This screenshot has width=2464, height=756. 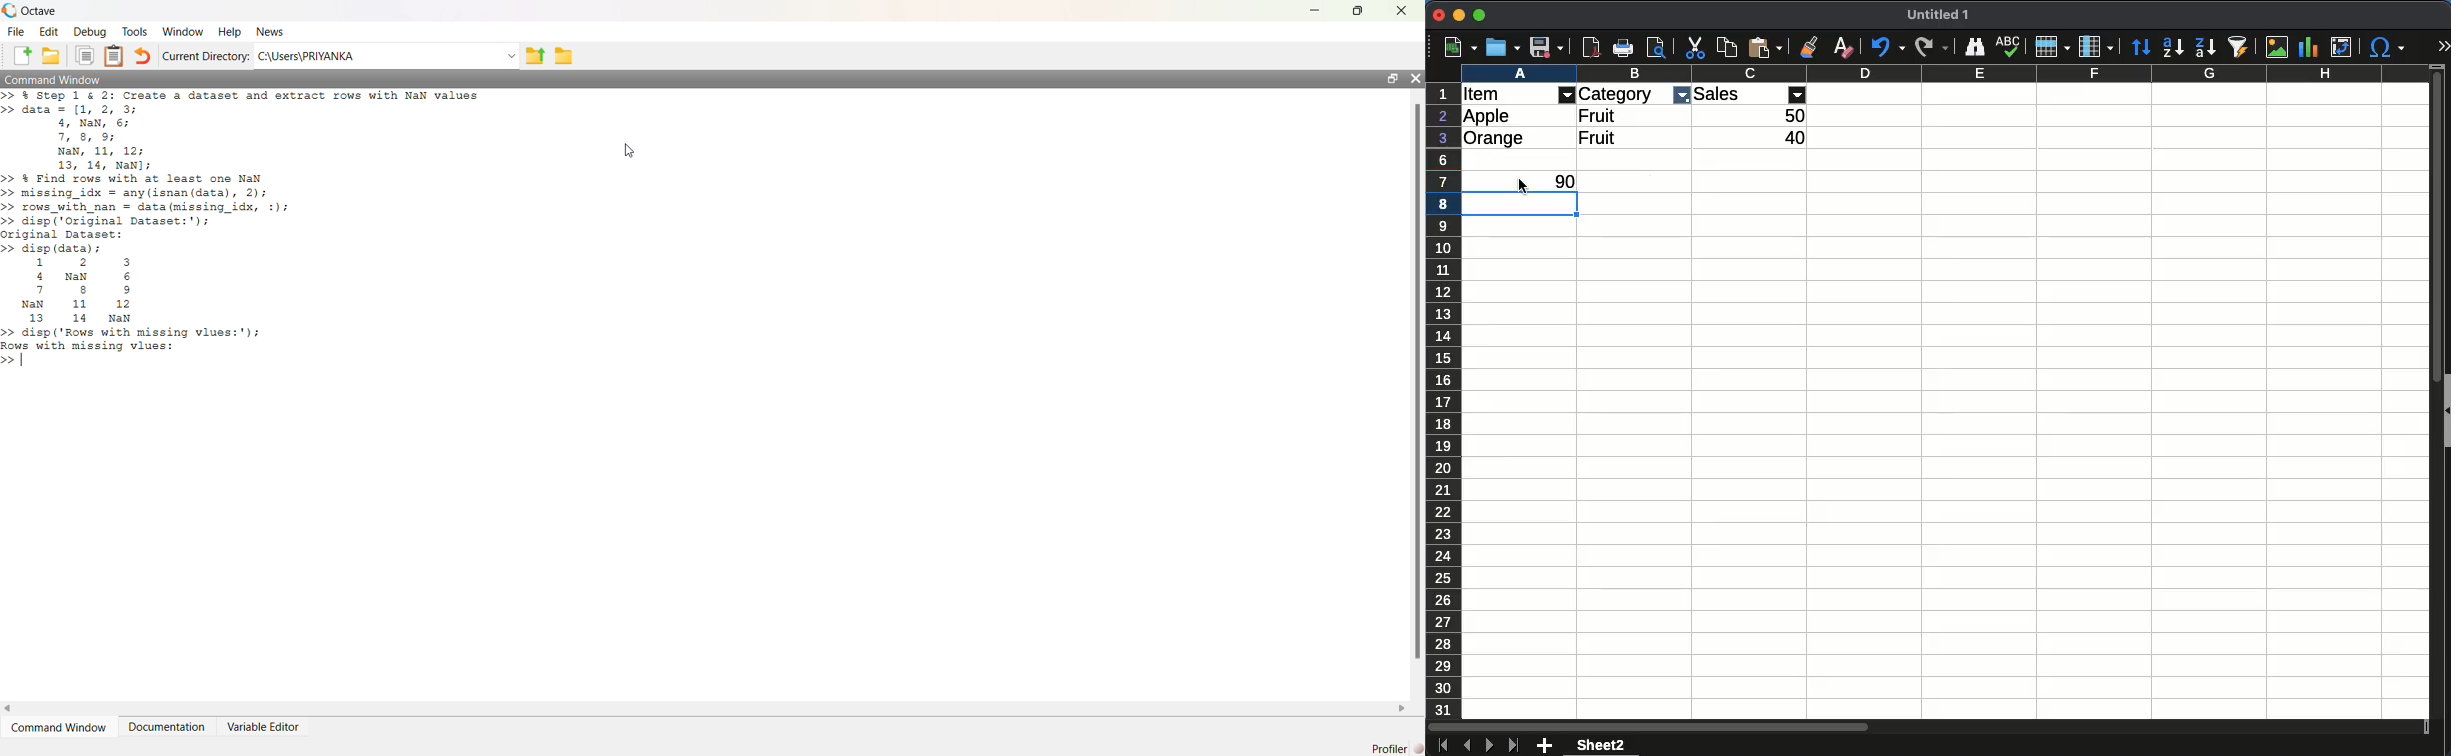 What do you see at coordinates (2345, 44) in the screenshot?
I see `pivot table` at bounding box center [2345, 44].